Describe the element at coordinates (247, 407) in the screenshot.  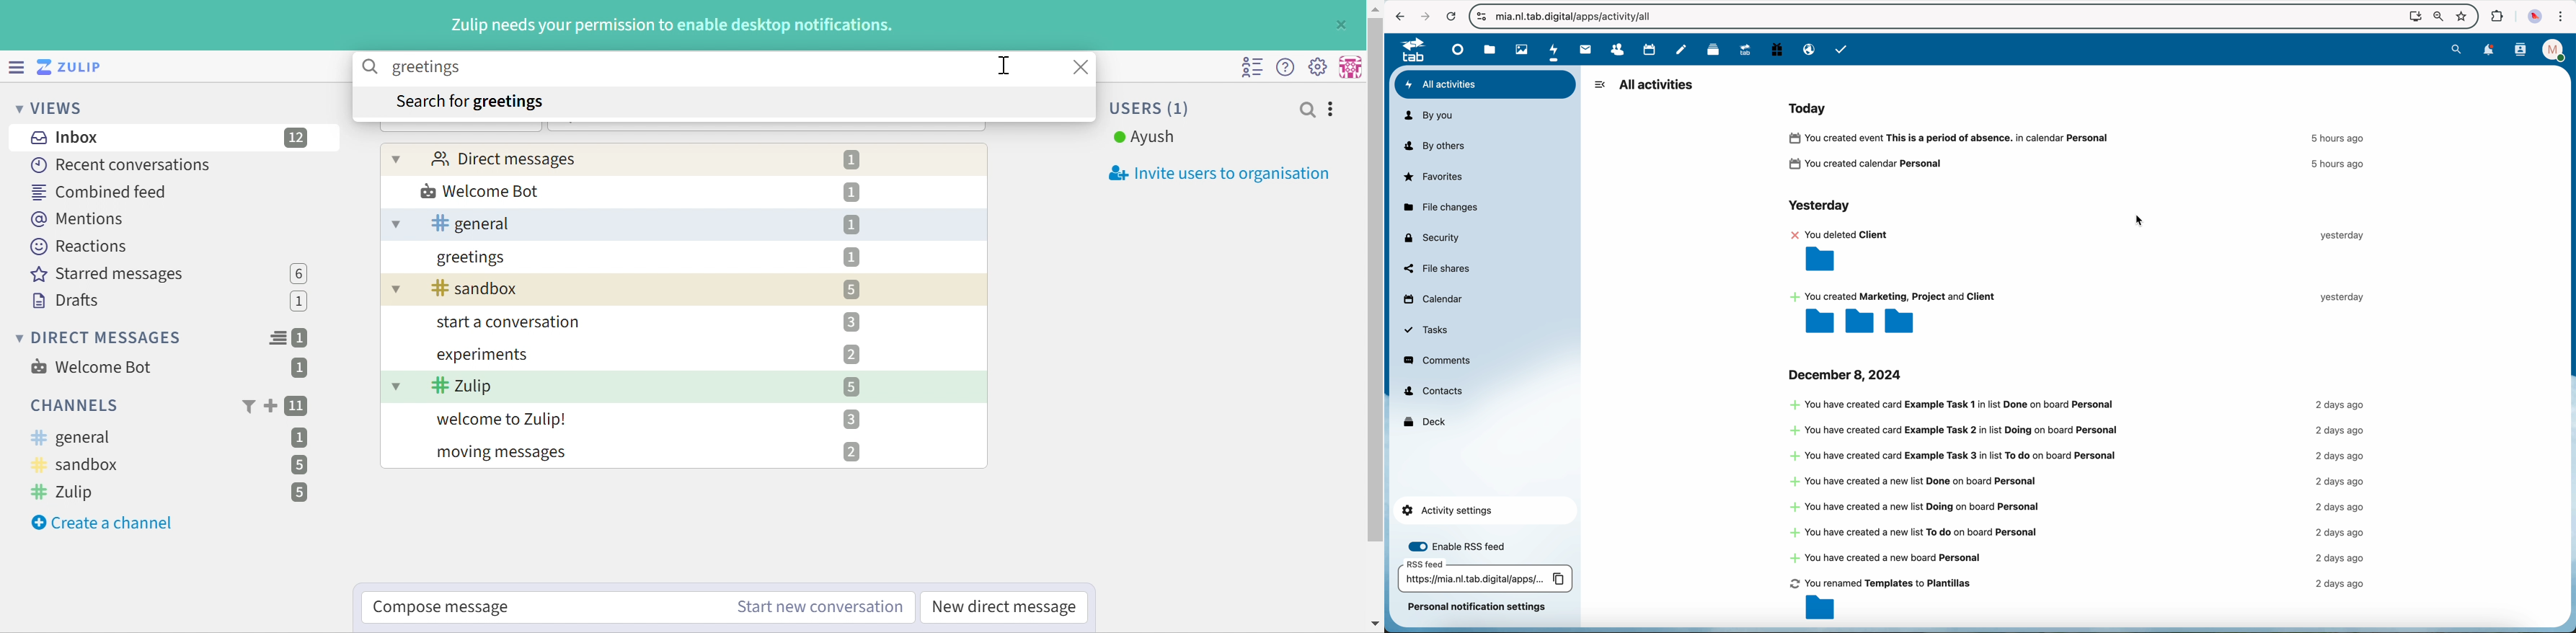
I see `Filter channels` at that location.